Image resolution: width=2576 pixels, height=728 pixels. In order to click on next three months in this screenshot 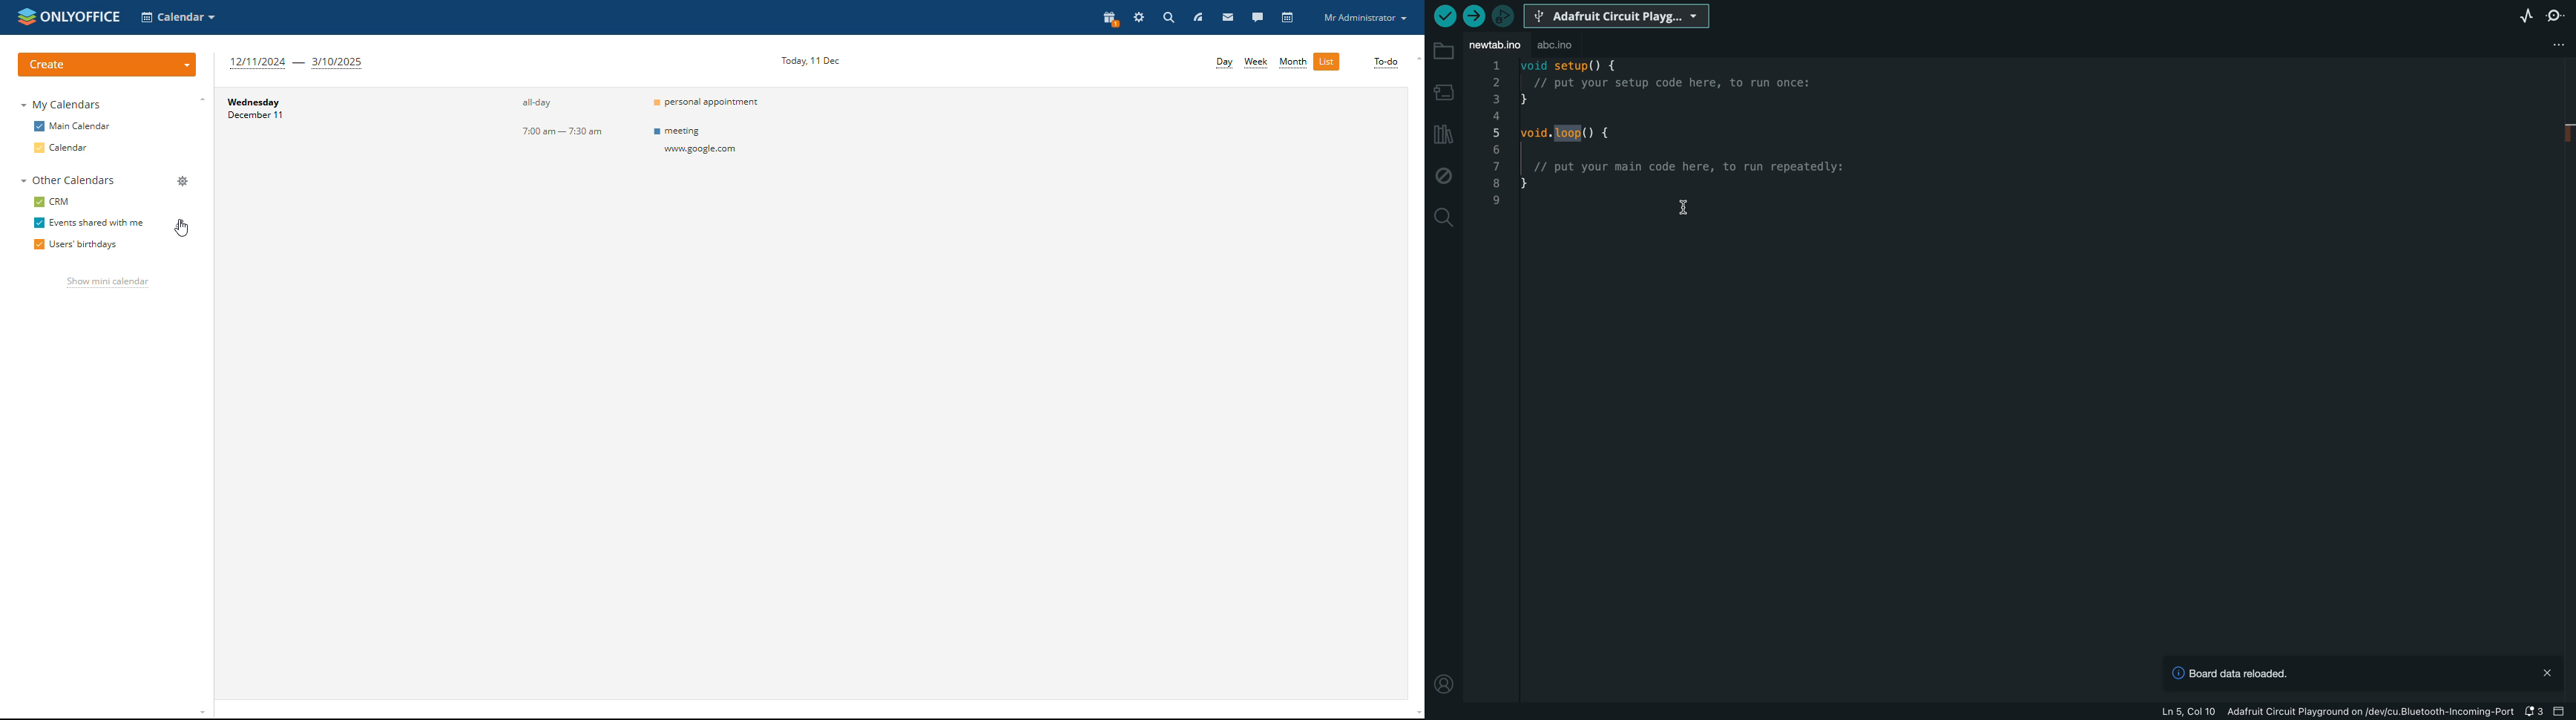, I will do `click(298, 64)`.